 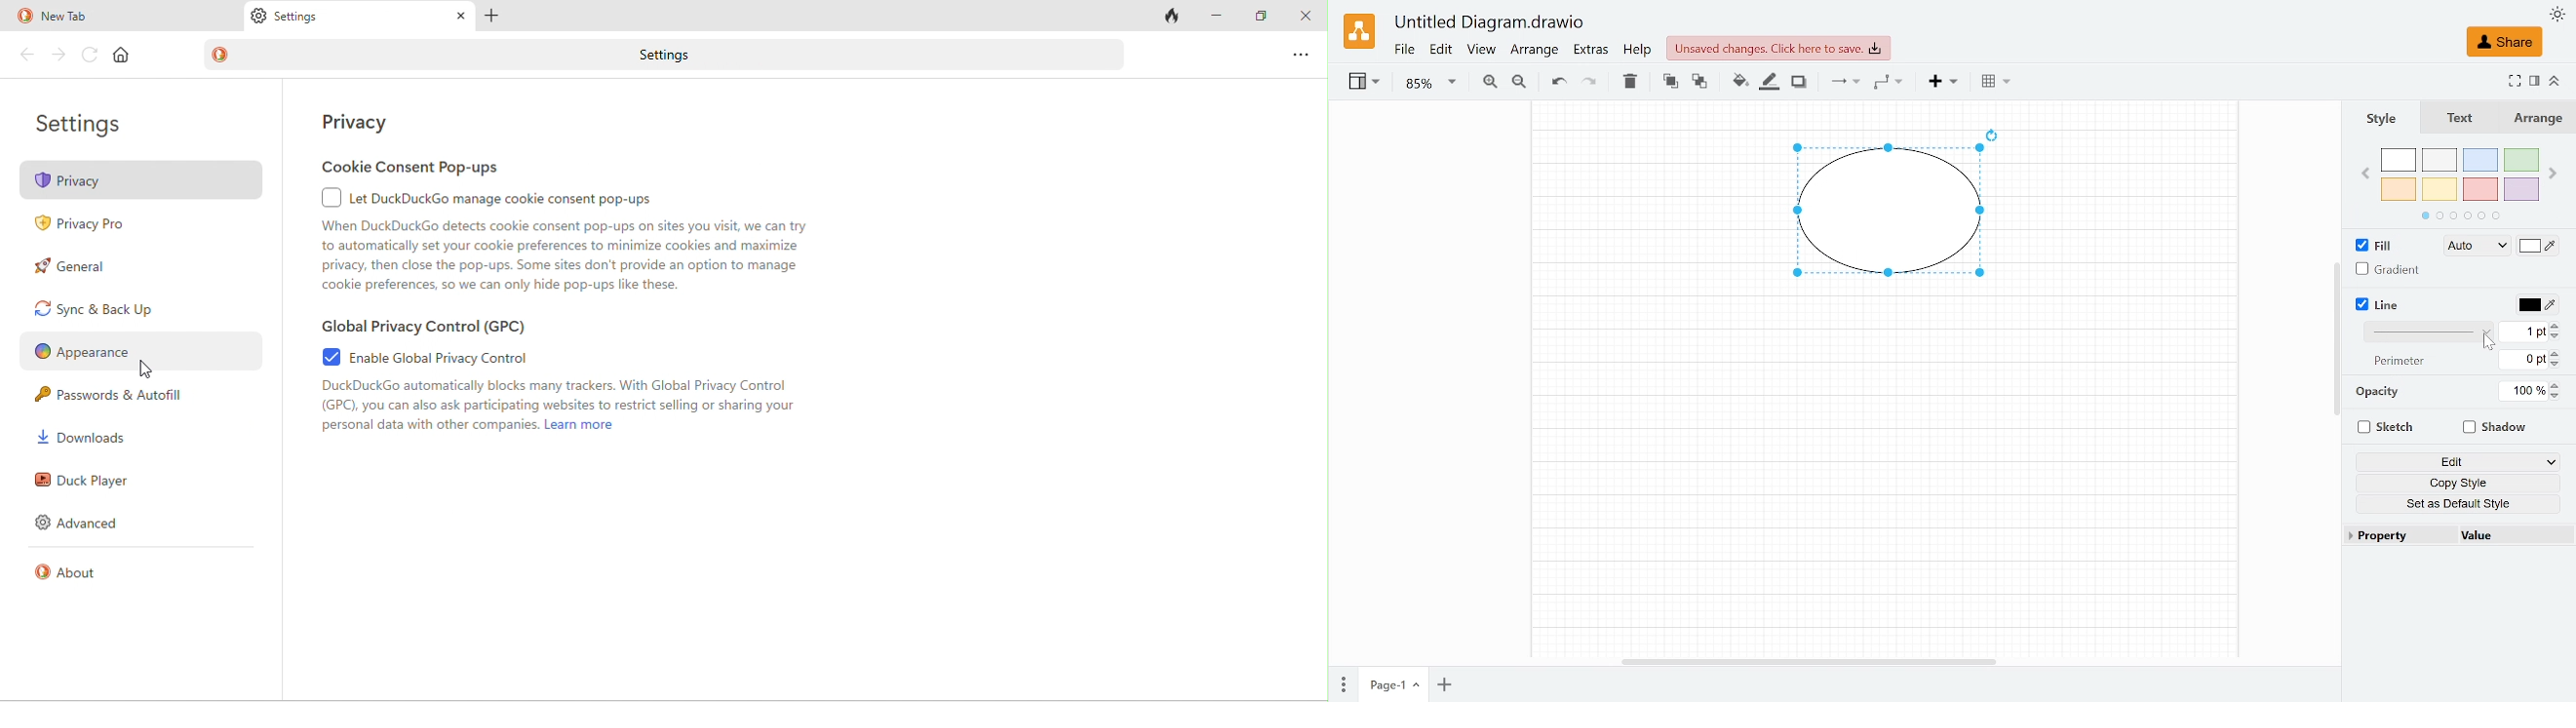 I want to click on View, so click(x=1366, y=84).